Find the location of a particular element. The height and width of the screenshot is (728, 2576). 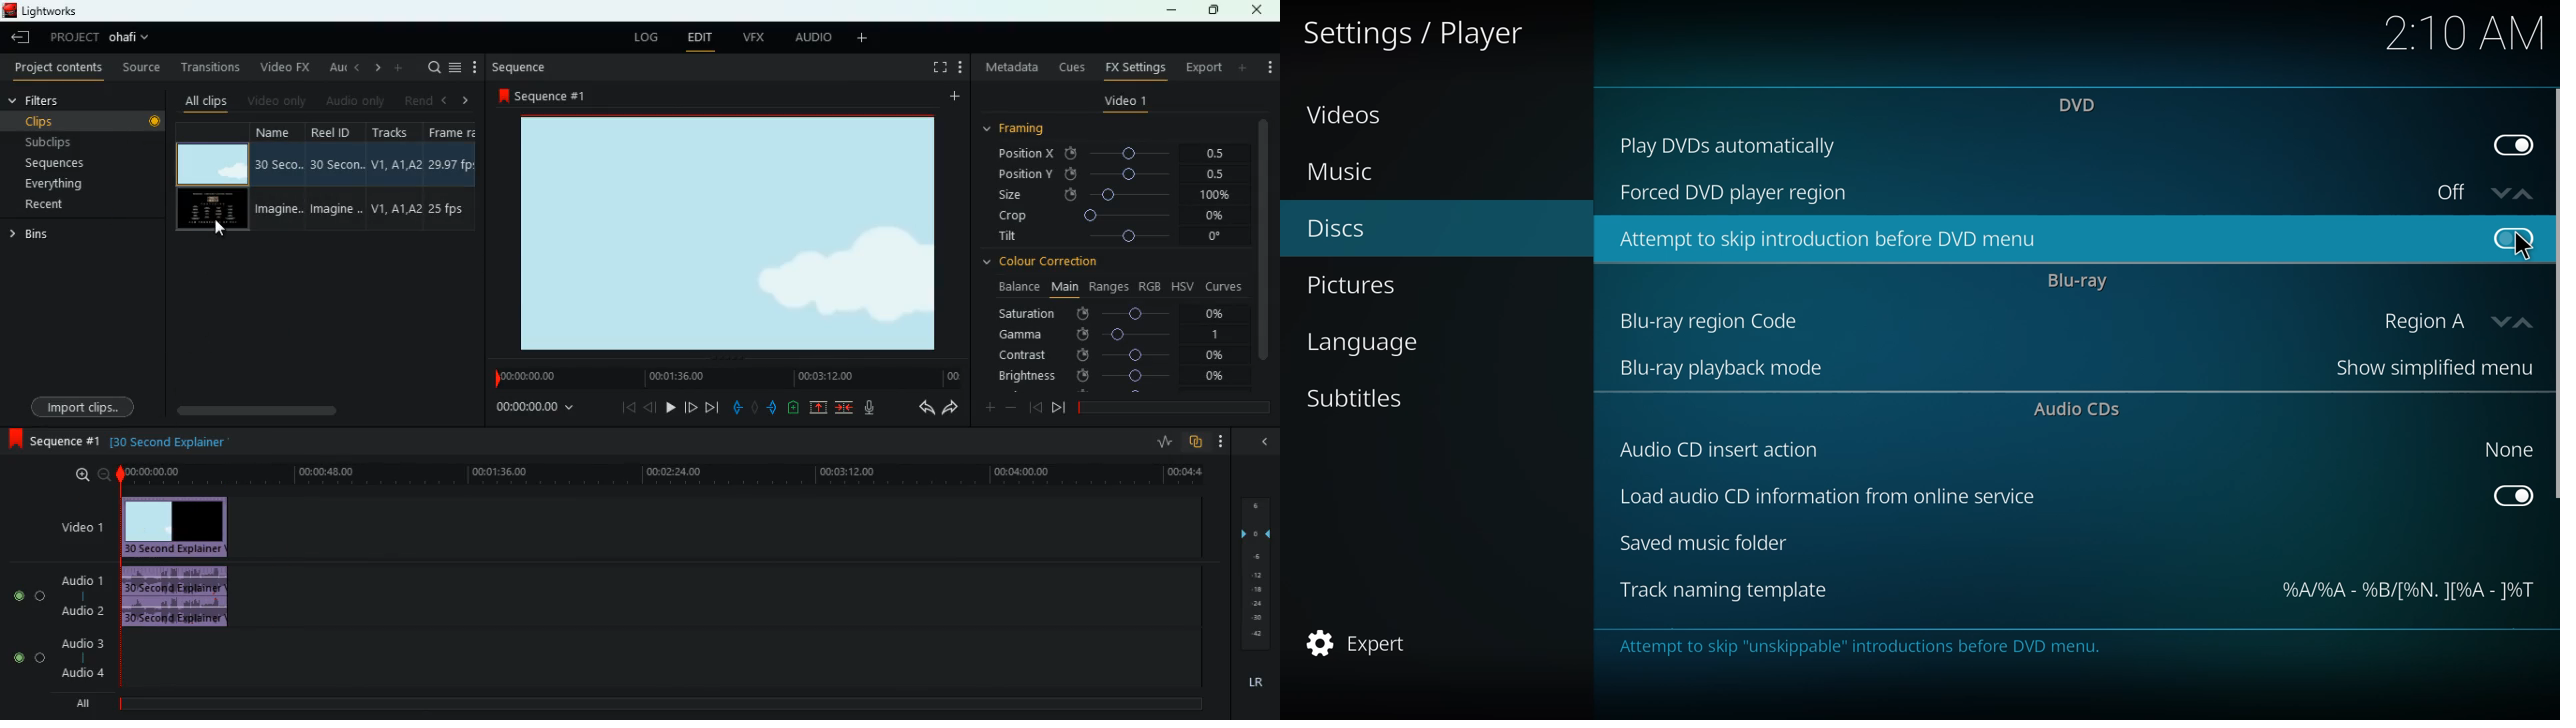

crop is located at coordinates (1114, 217).